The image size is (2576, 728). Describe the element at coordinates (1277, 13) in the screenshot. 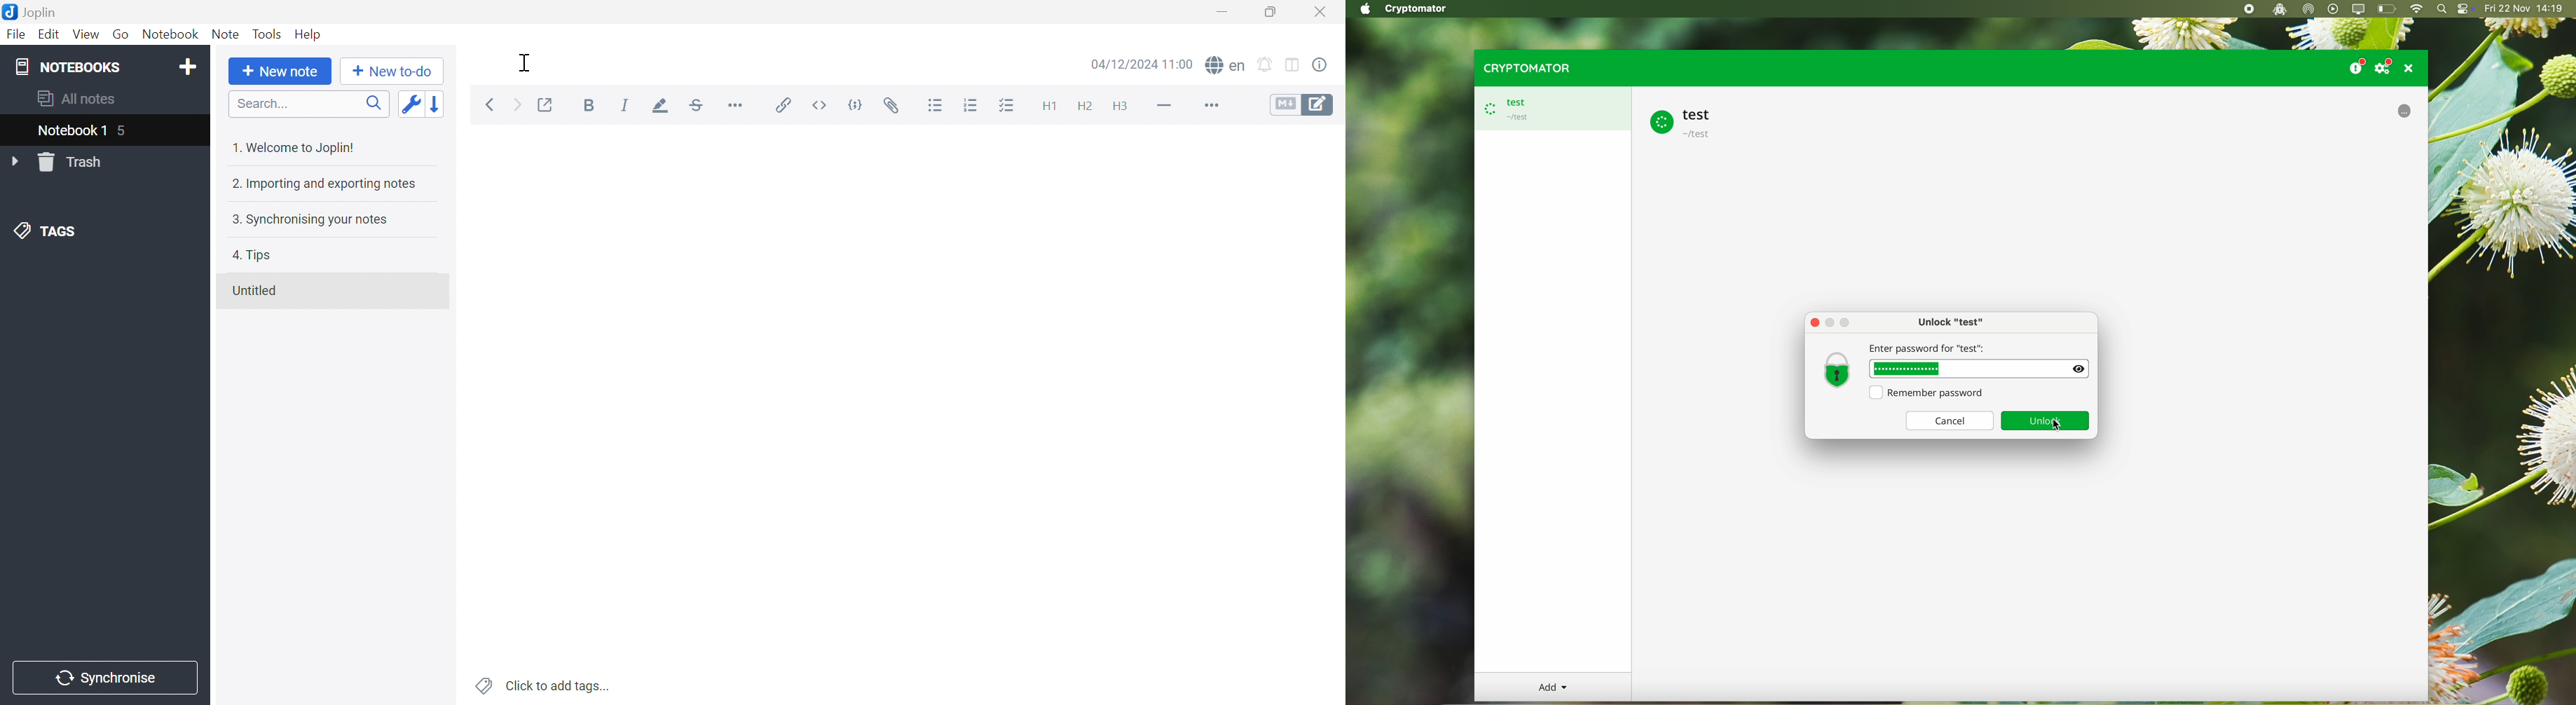

I see `Restore Down` at that location.